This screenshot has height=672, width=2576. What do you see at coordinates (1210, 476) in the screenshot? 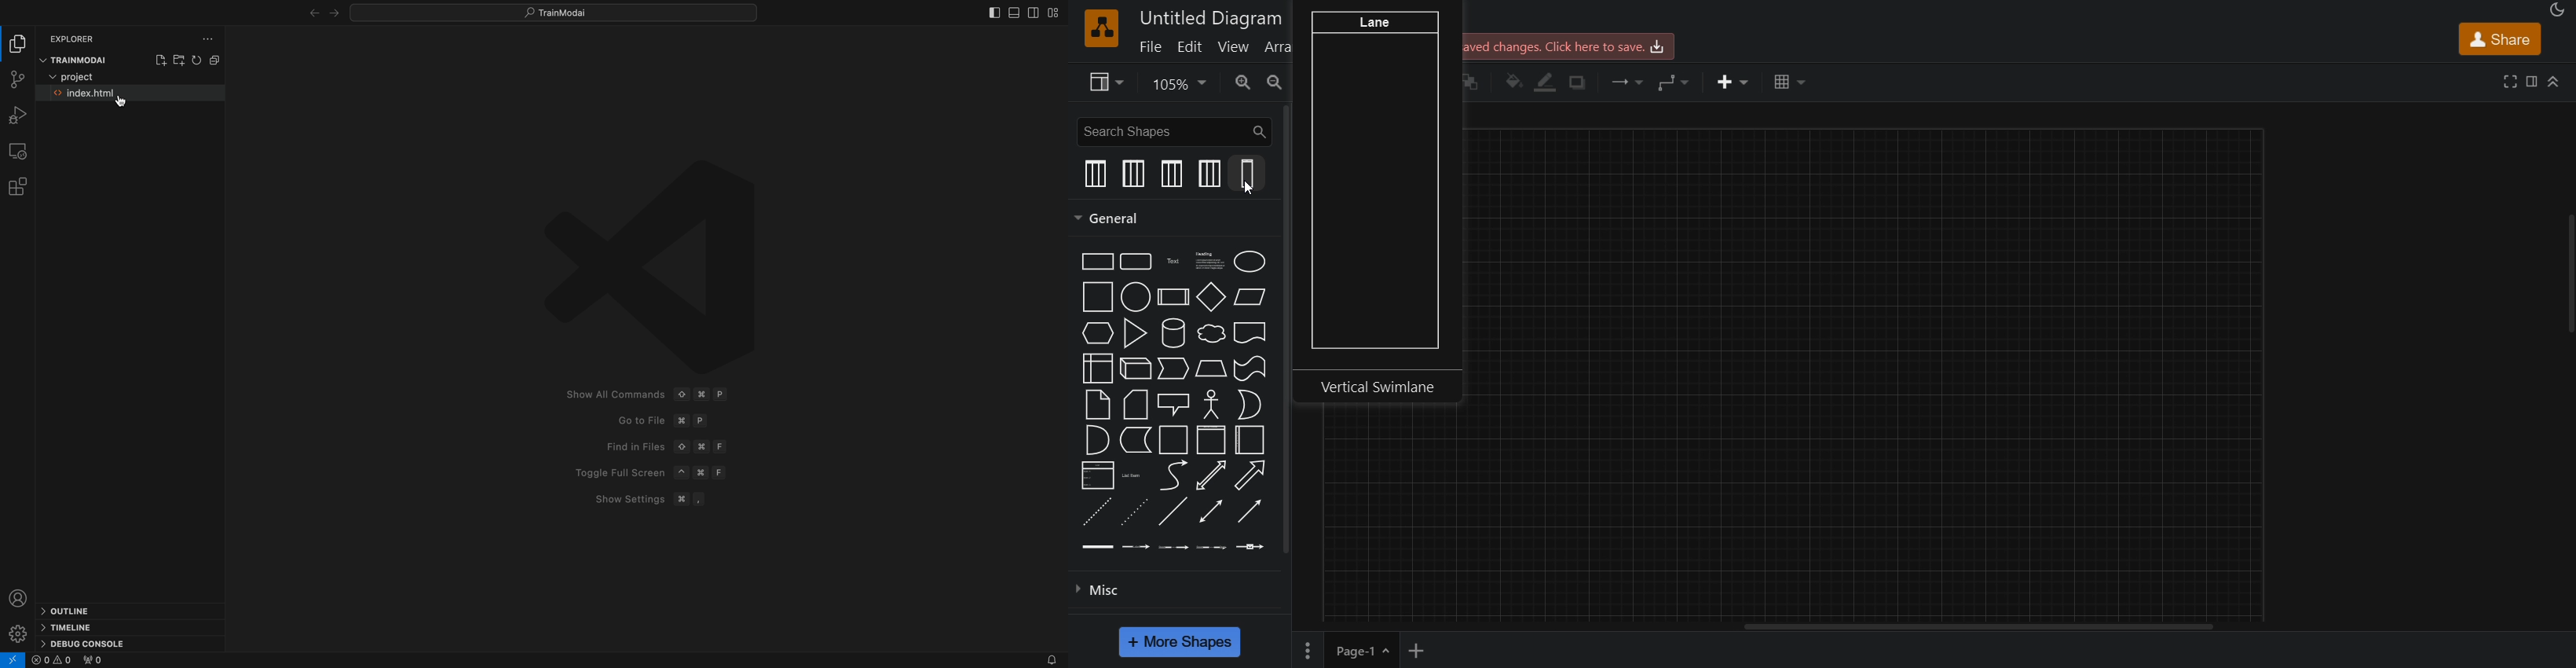
I see `bidirectional arrow` at bounding box center [1210, 476].